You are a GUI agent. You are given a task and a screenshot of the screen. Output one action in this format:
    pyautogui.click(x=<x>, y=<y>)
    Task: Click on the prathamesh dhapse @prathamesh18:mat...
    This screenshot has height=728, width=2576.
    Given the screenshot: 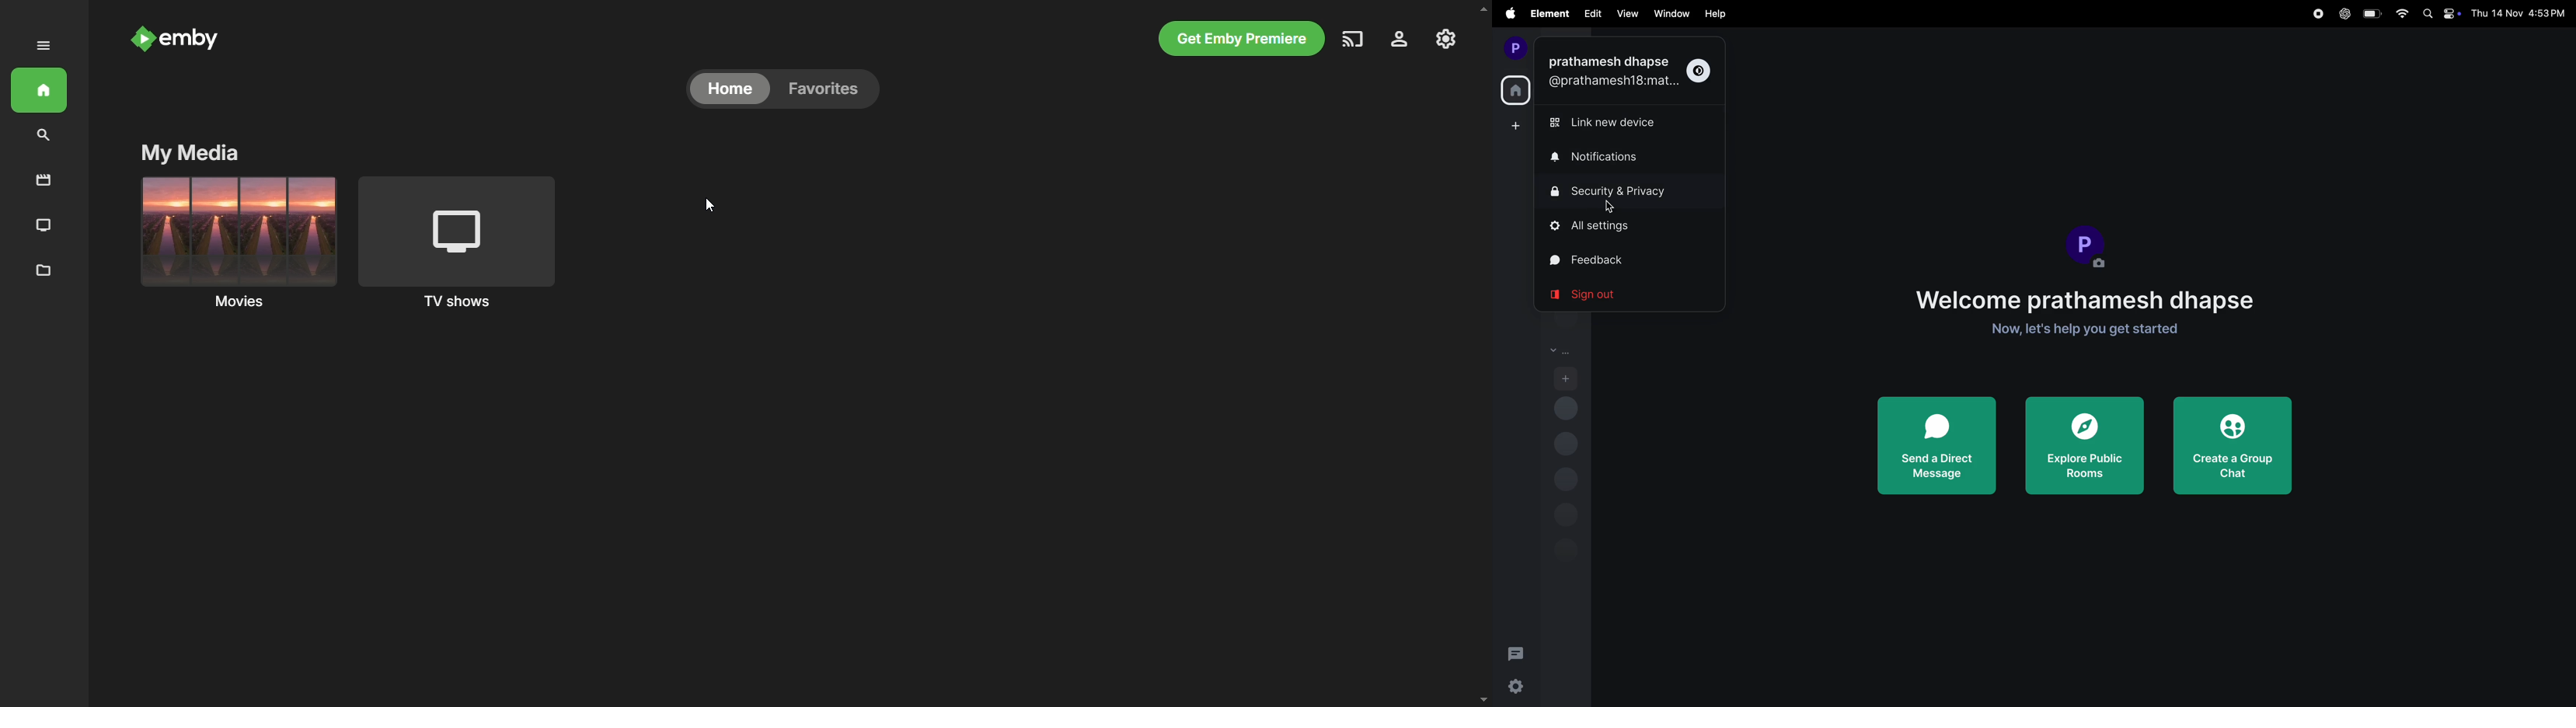 What is the action you would take?
    pyautogui.click(x=1611, y=72)
    